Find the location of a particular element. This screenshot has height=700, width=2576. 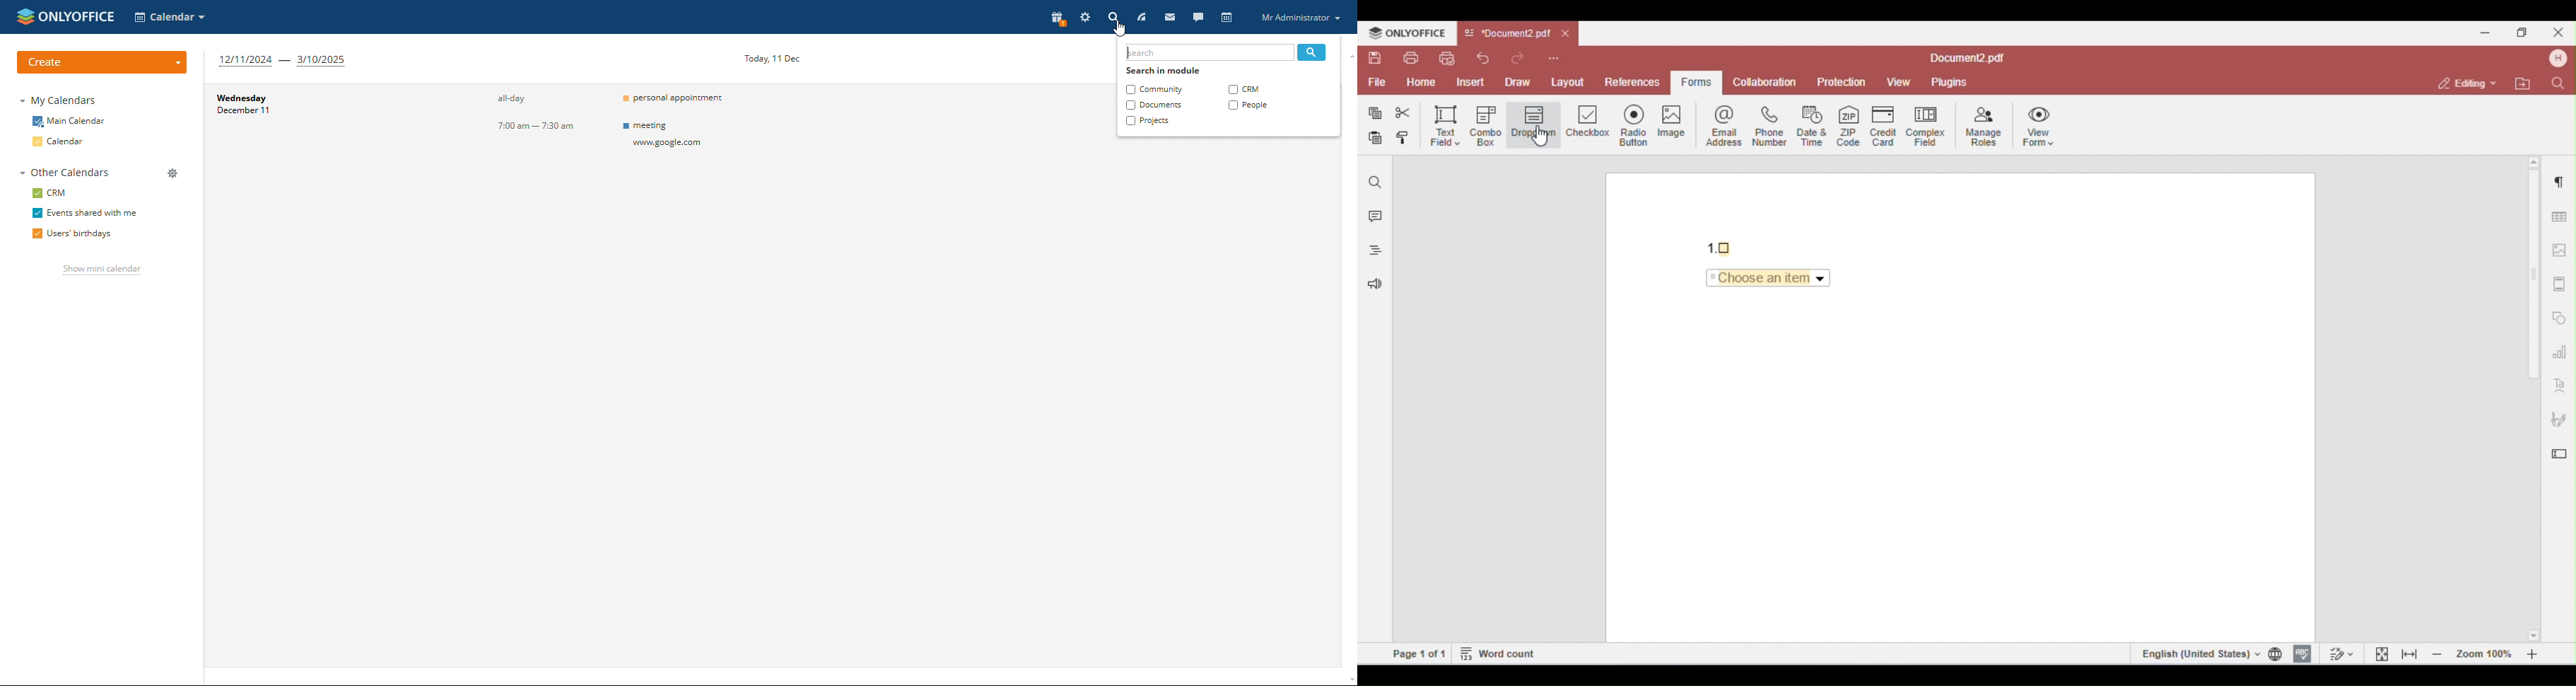

projects is located at coordinates (1156, 122).